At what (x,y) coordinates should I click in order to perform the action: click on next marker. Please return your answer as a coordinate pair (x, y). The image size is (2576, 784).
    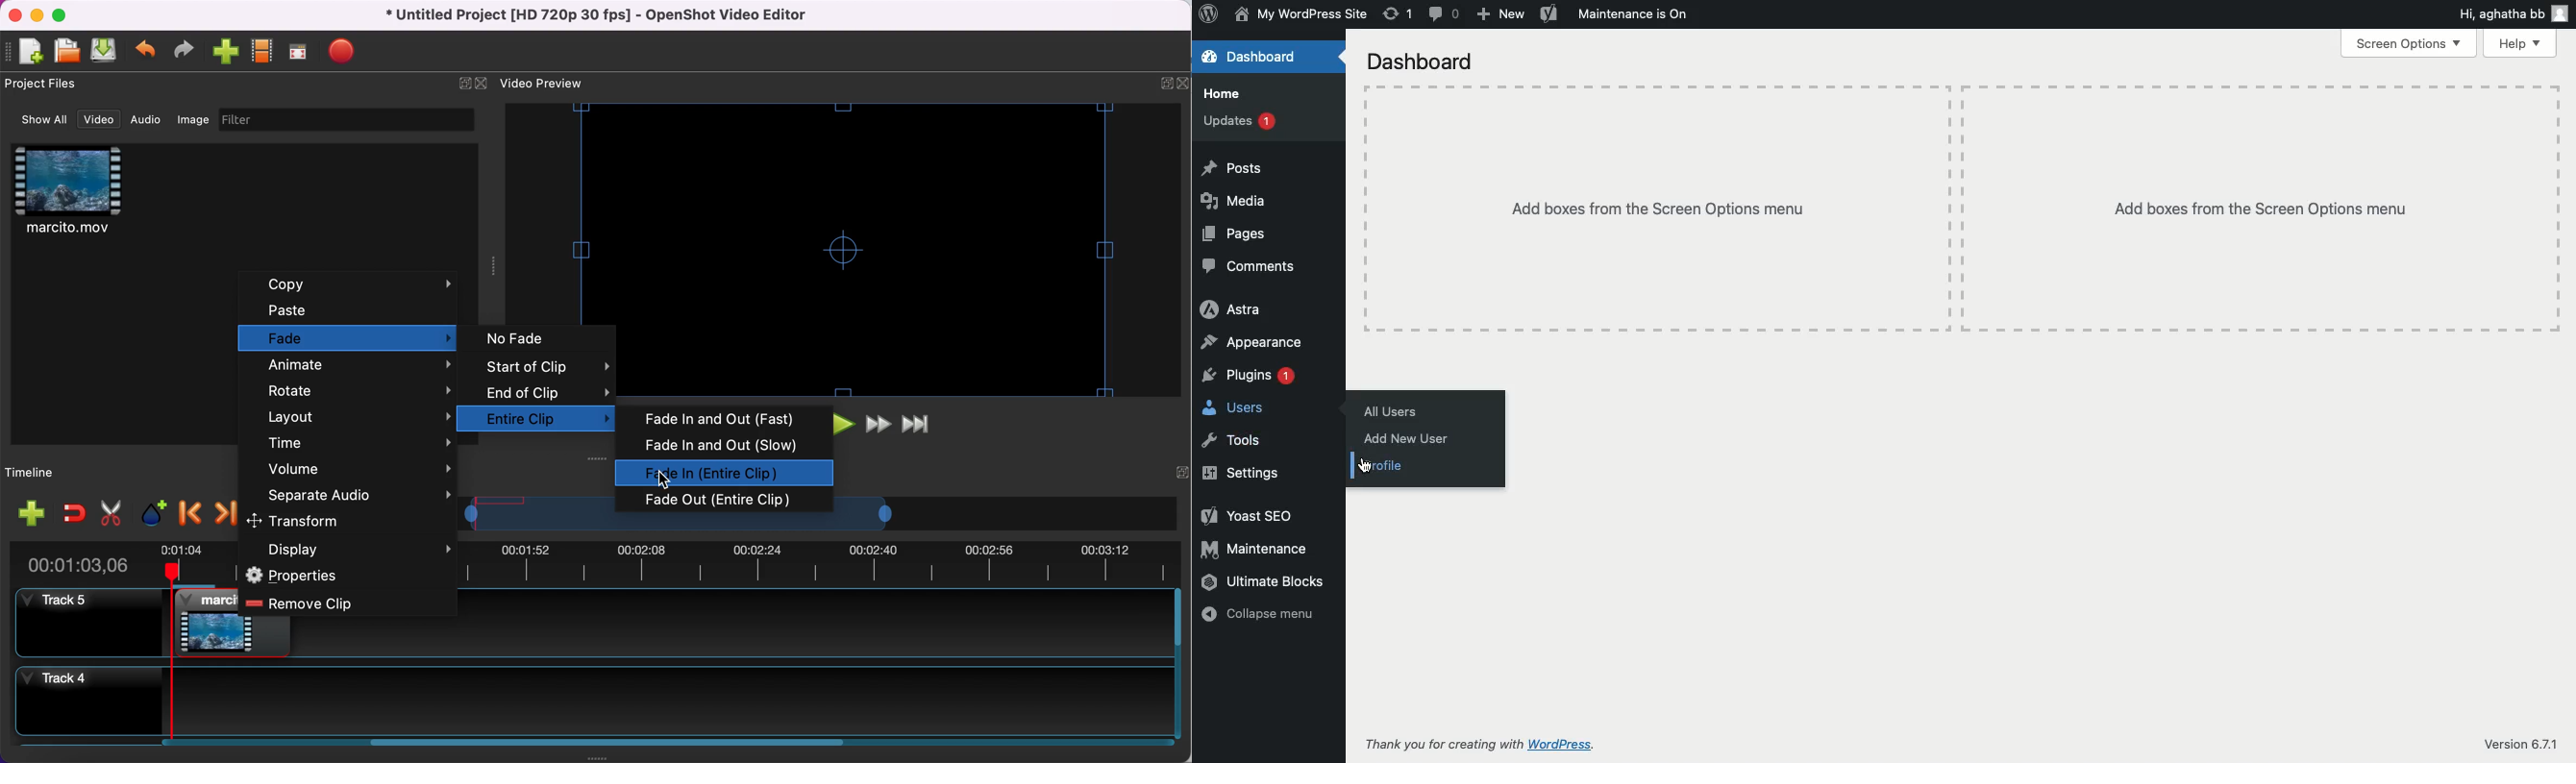
    Looking at the image, I should click on (225, 514).